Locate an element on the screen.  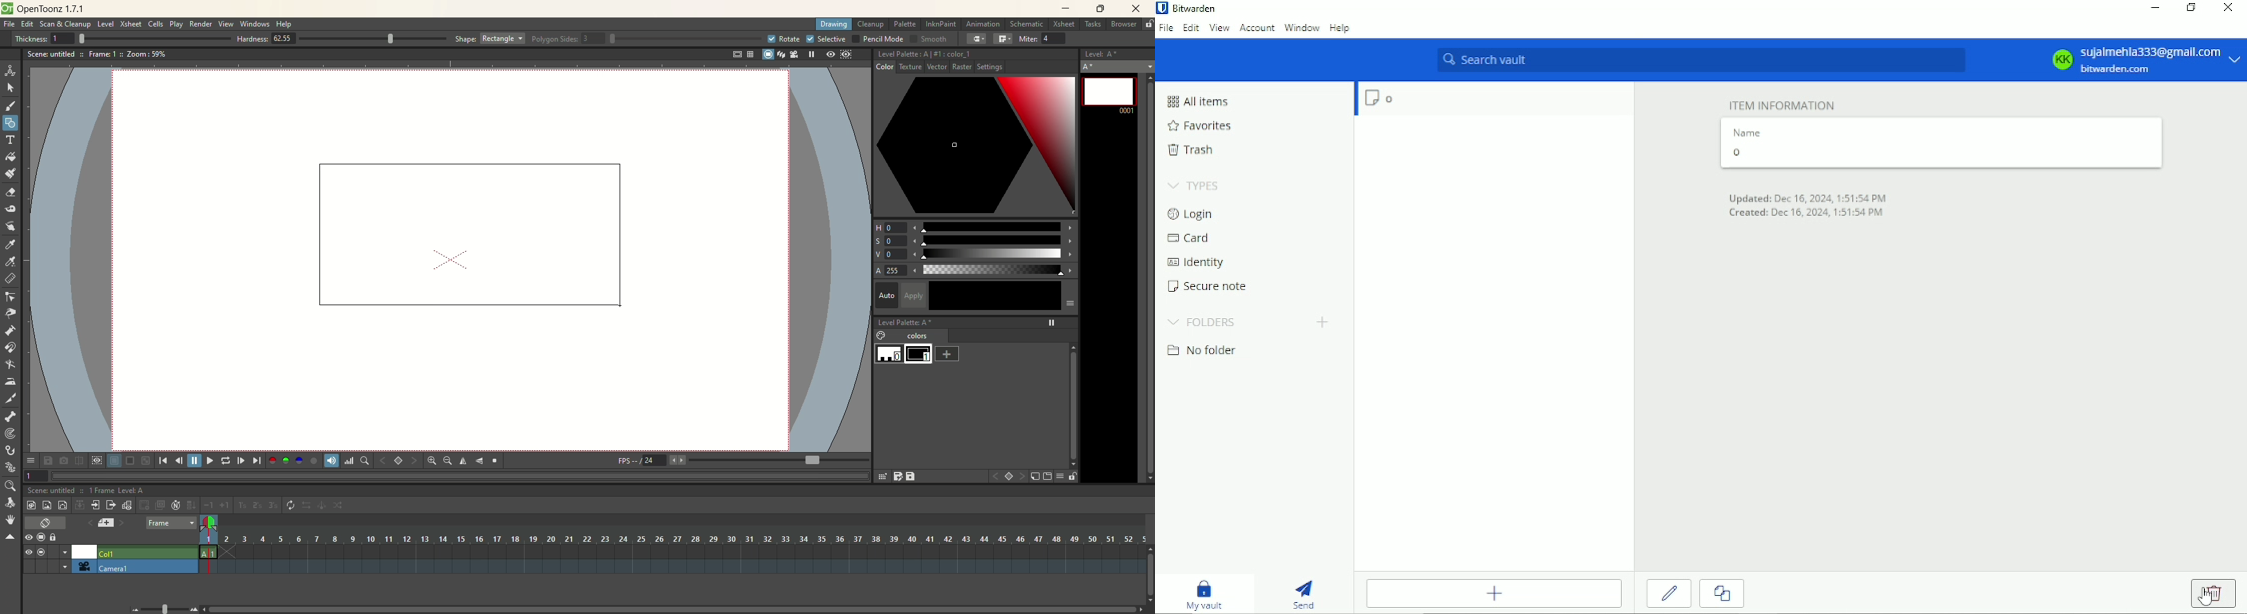
Name is located at coordinates (1747, 132).